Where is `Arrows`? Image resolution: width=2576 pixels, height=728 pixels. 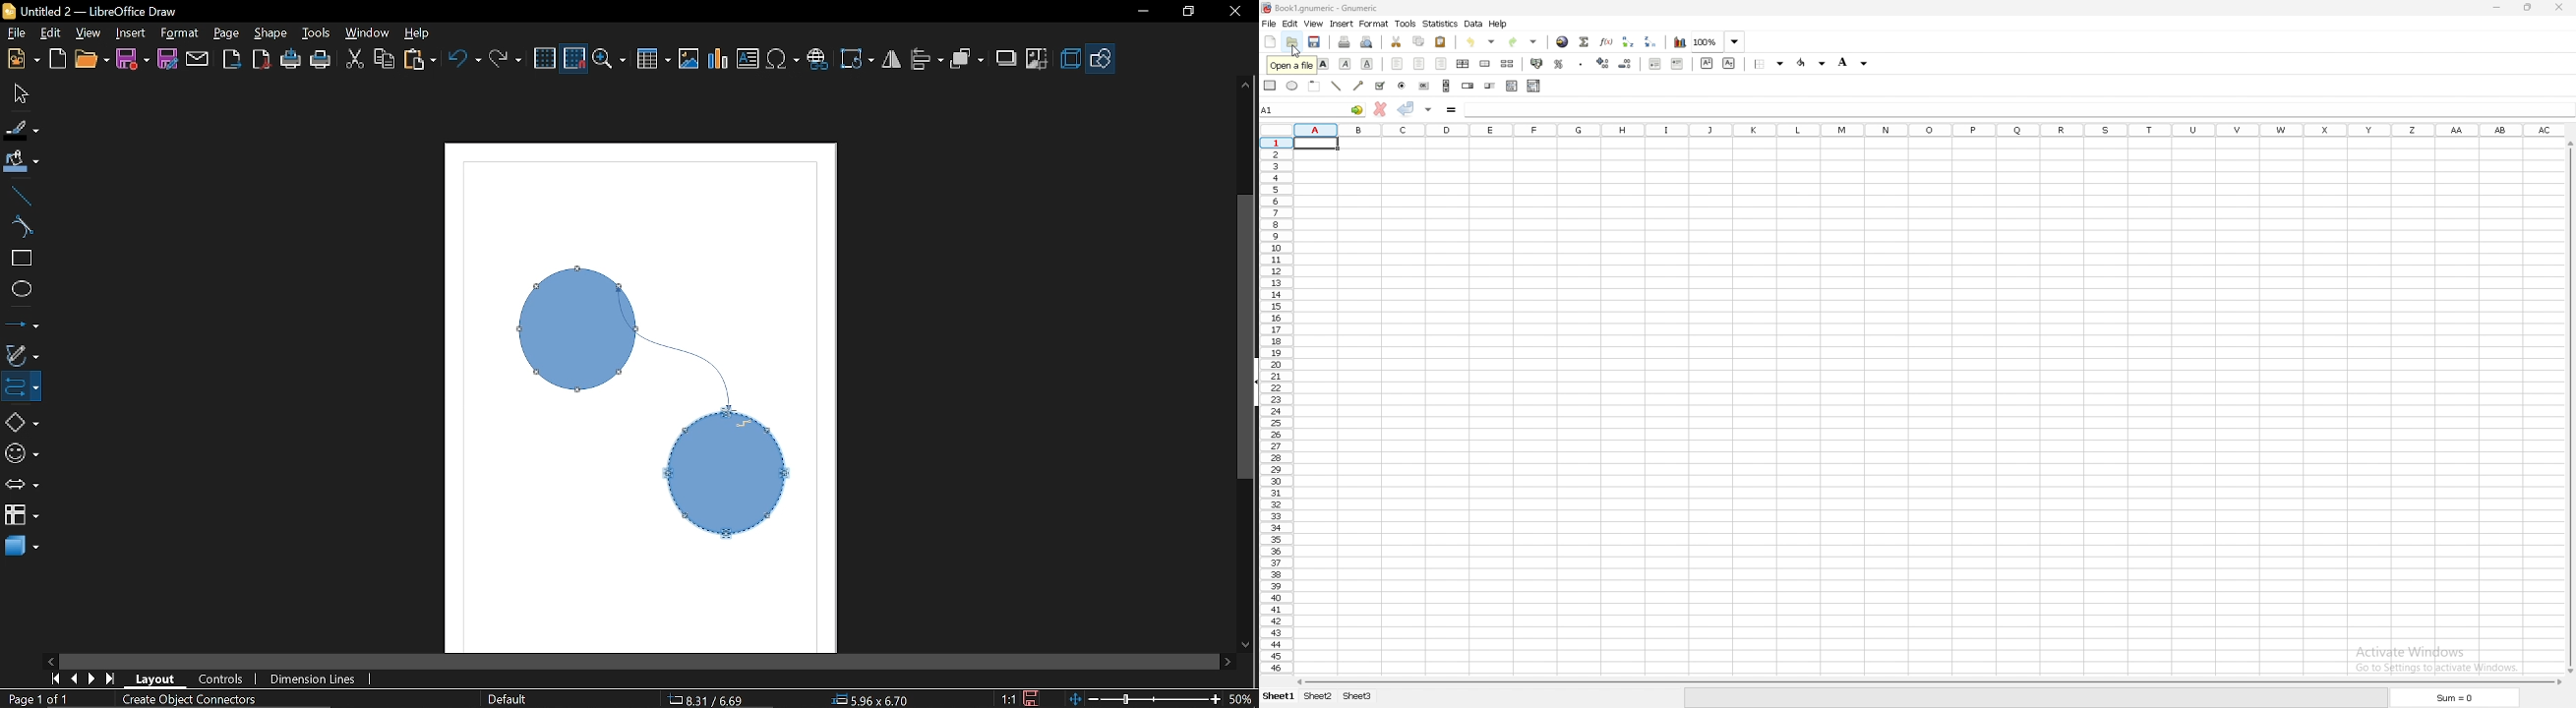 Arrows is located at coordinates (22, 487).